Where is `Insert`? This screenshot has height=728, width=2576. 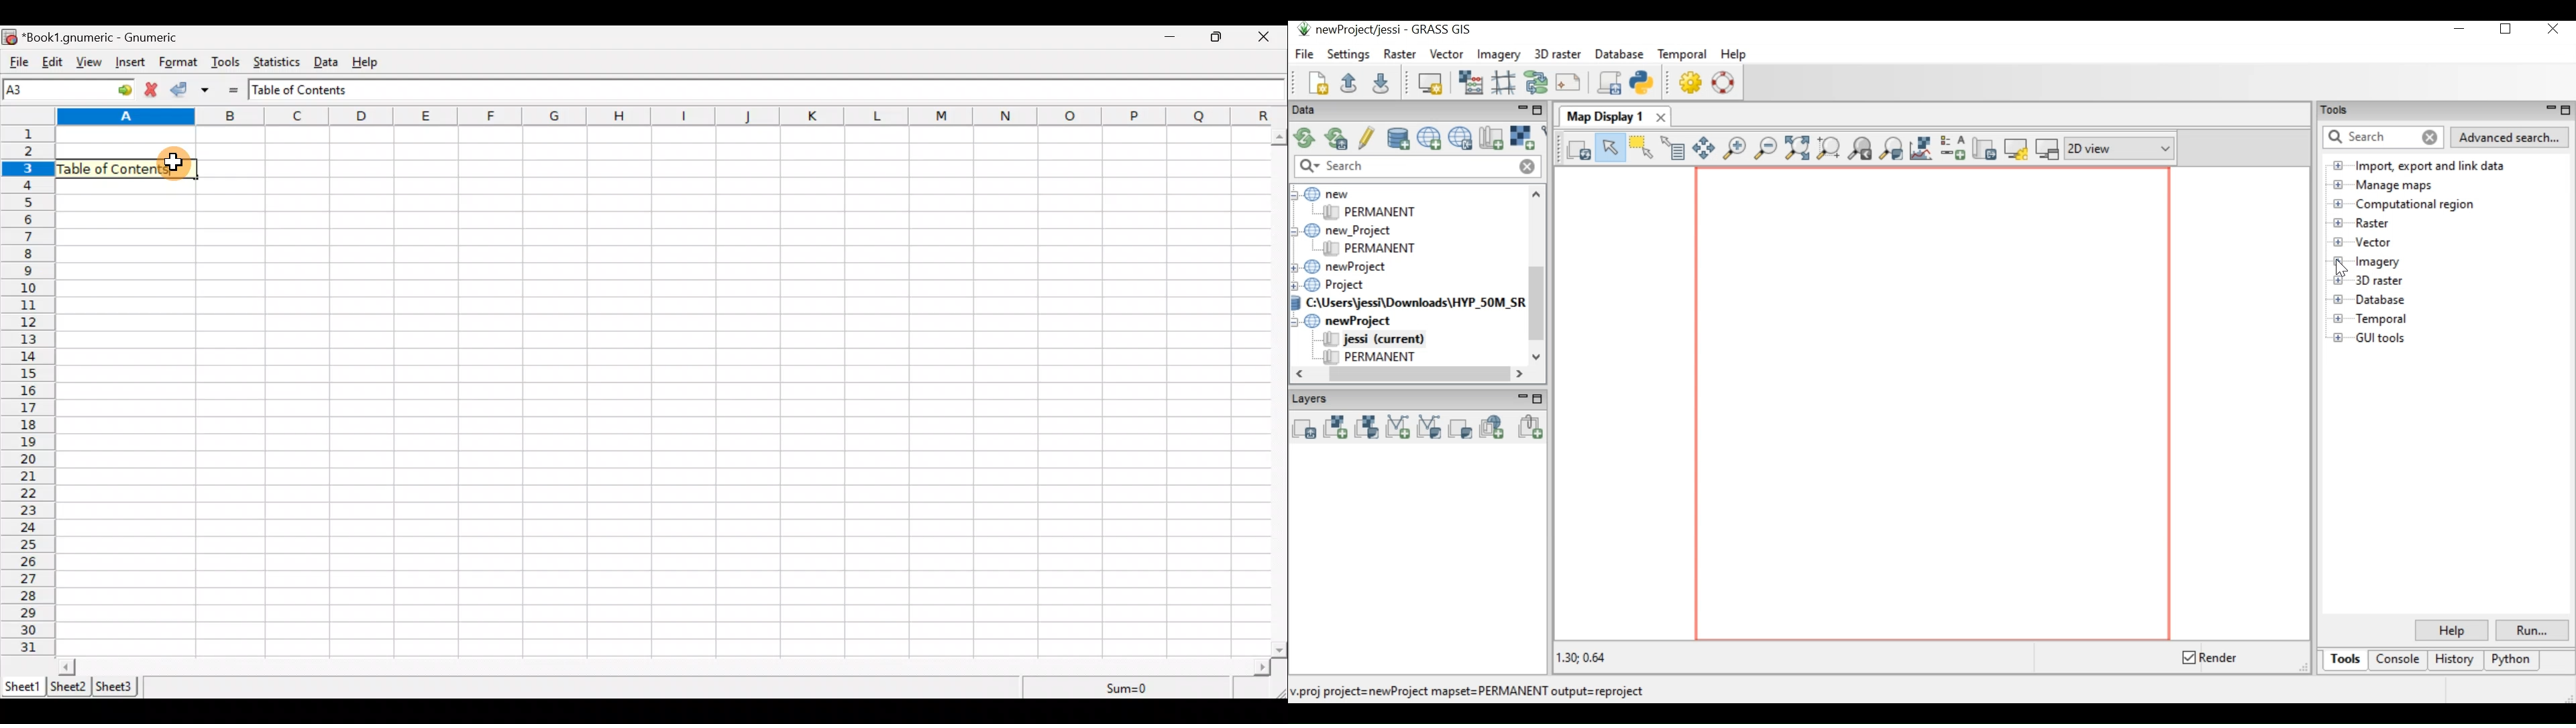
Insert is located at coordinates (133, 64).